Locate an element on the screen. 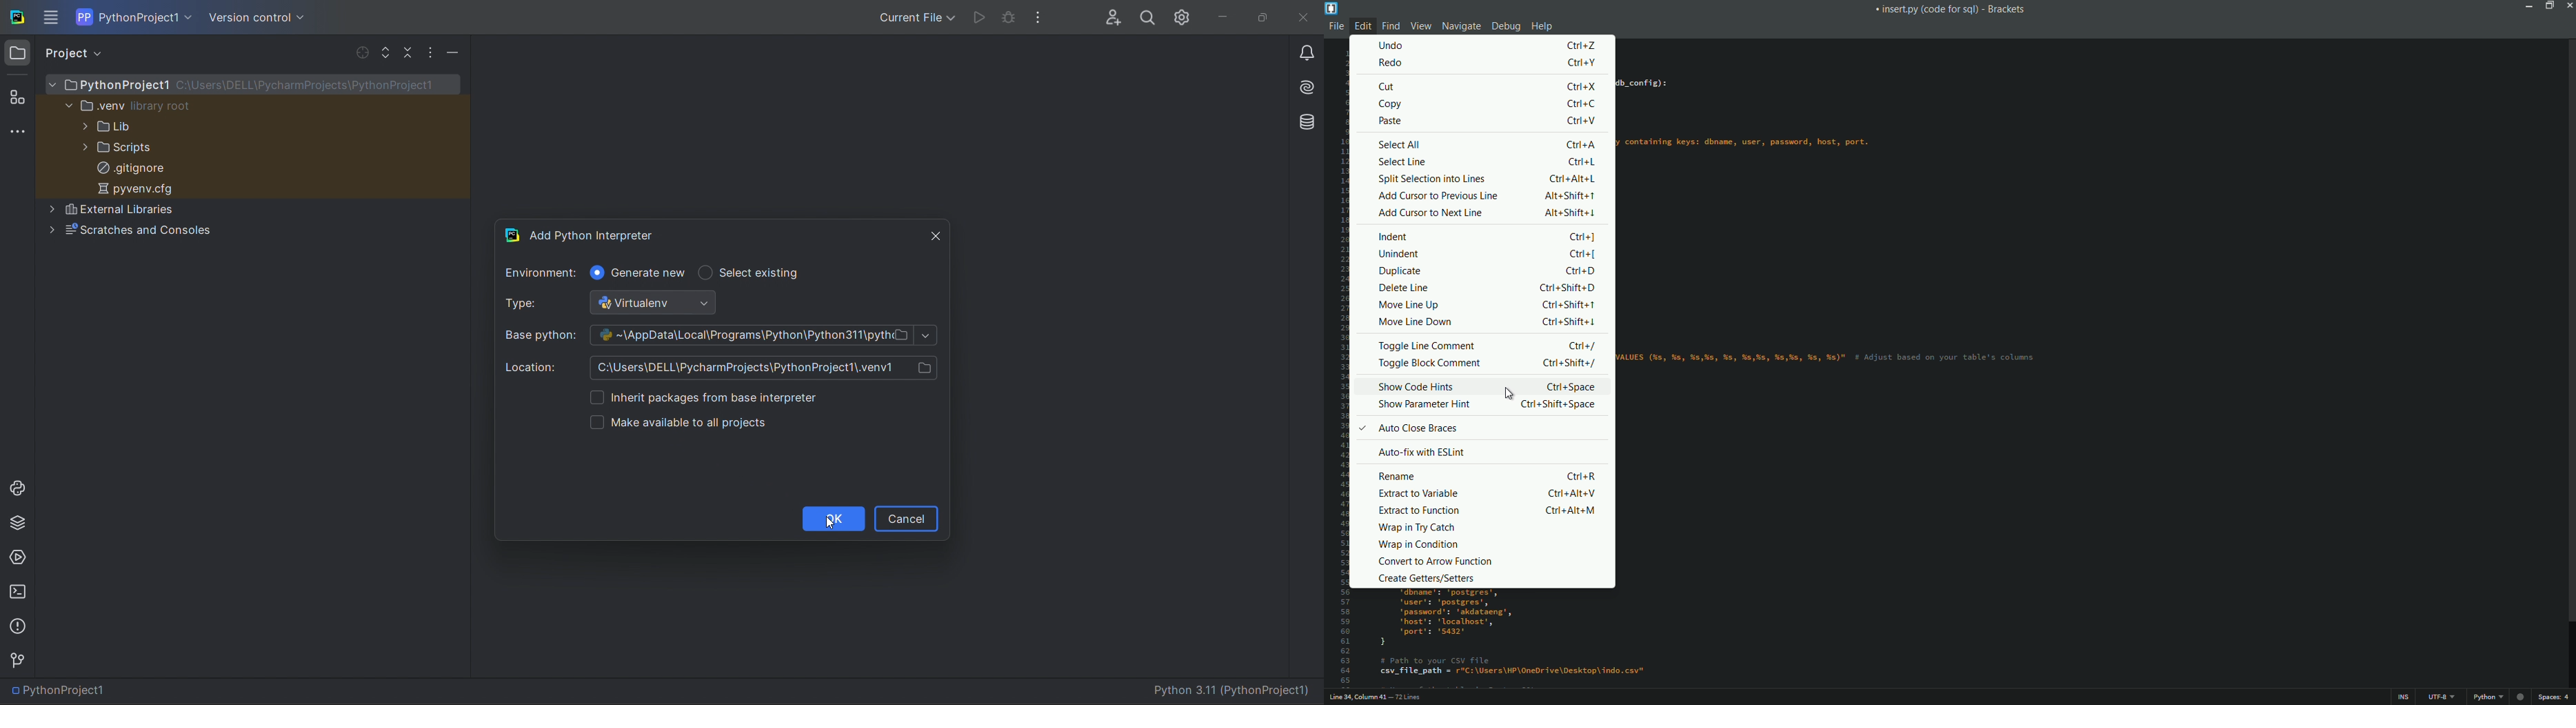 The height and width of the screenshot is (728, 2576). file tree is located at coordinates (253, 161).